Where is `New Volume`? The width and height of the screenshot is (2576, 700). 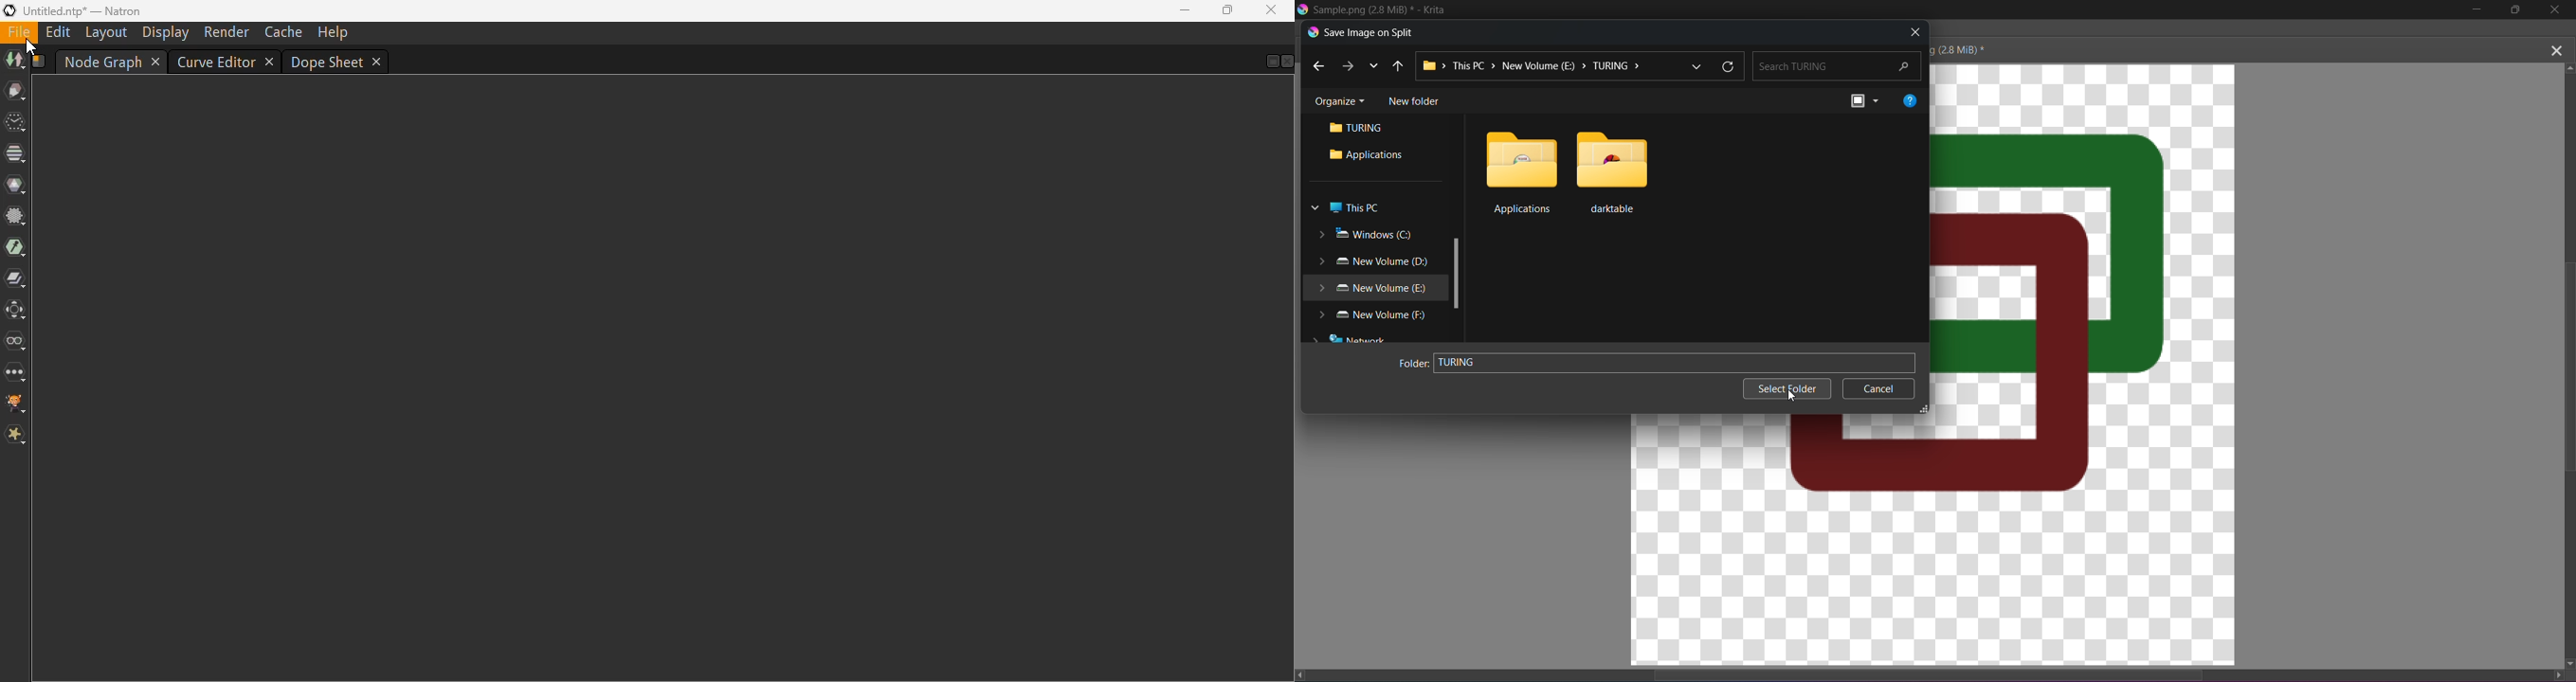 New Volume is located at coordinates (1535, 67).